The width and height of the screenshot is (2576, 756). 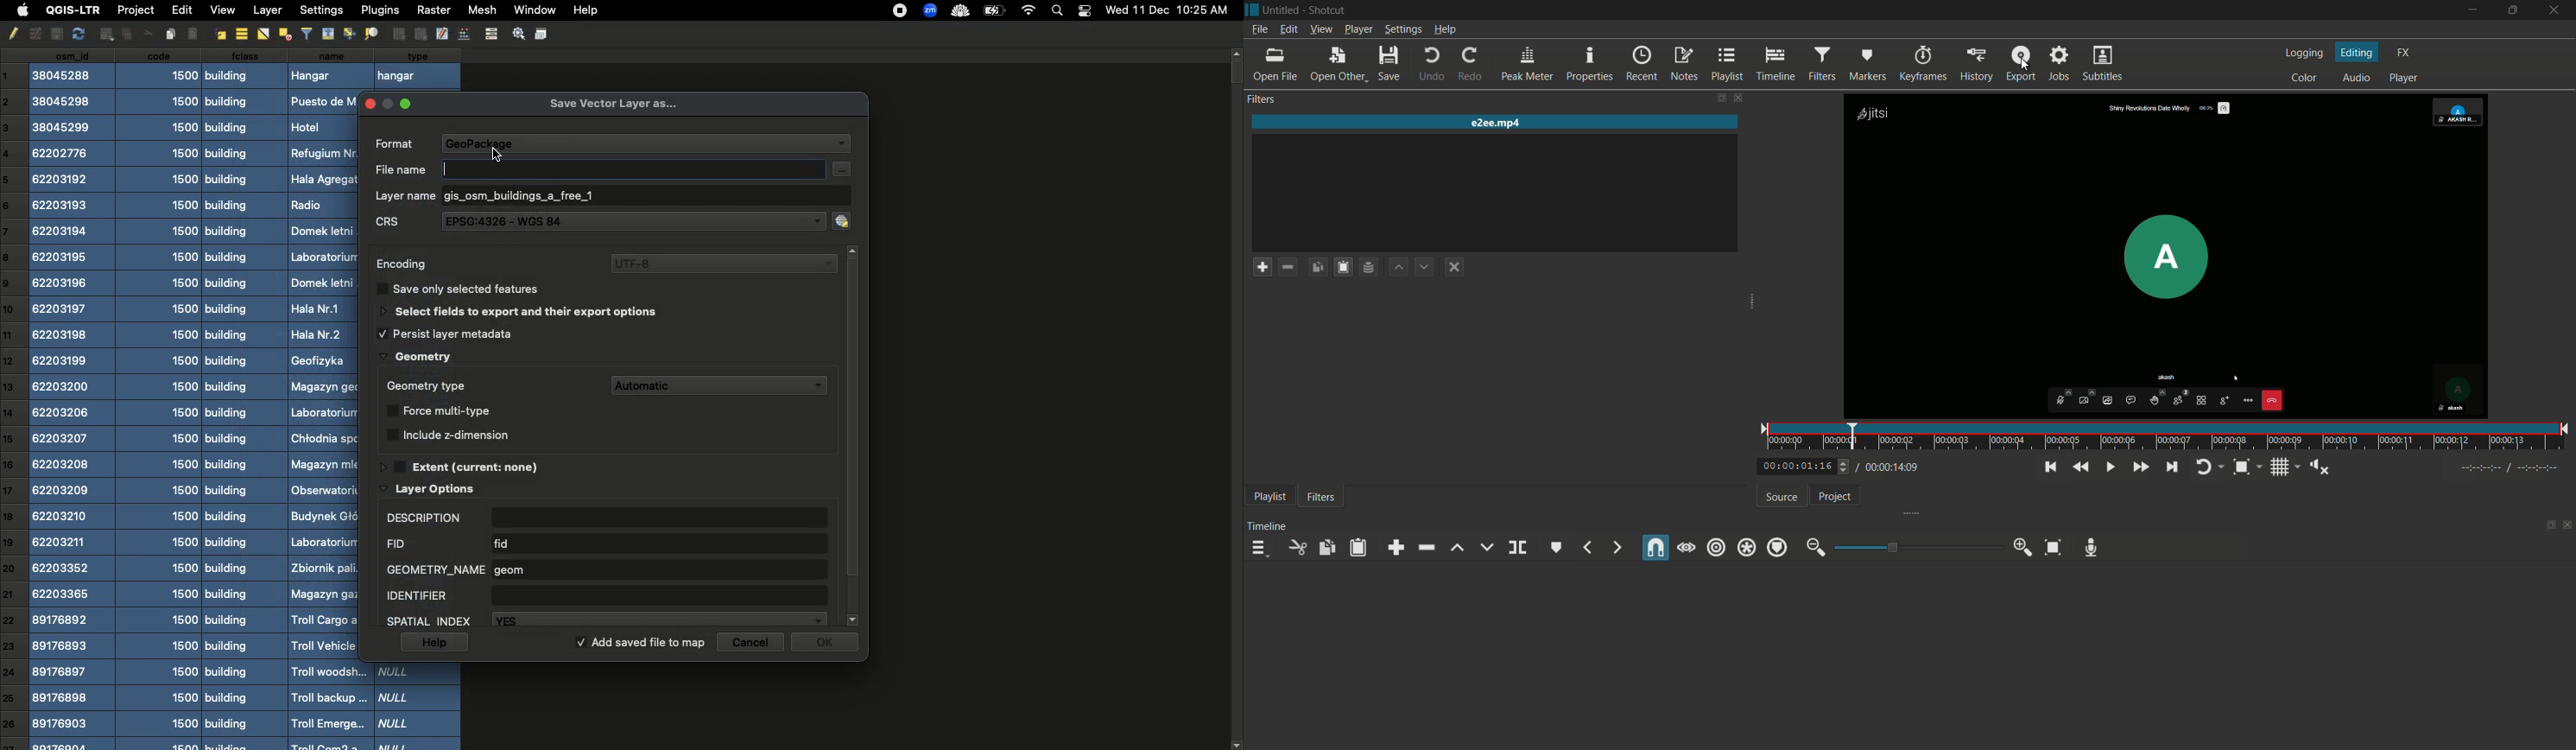 What do you see at coordinates (2078, 467) in the screenshot?
I see `play quickly backward` at bounding box center [2078, 467].